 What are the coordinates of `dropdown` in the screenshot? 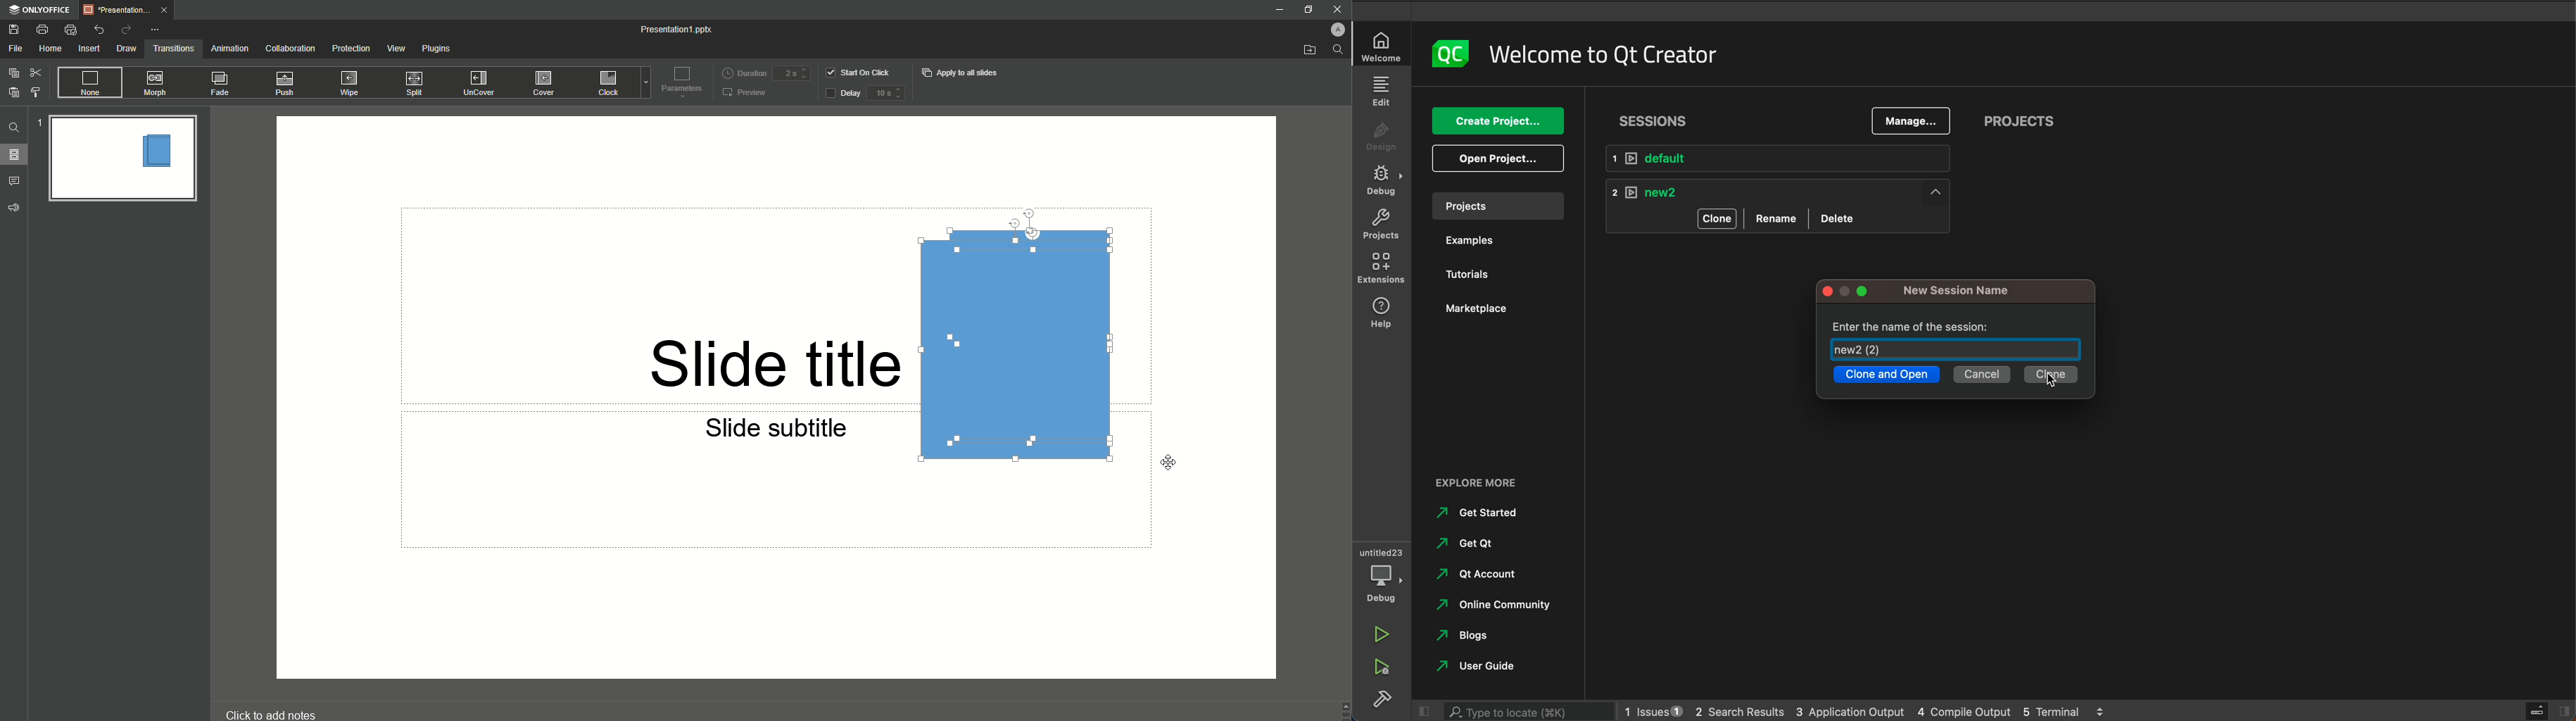 It's located at (643, 84).